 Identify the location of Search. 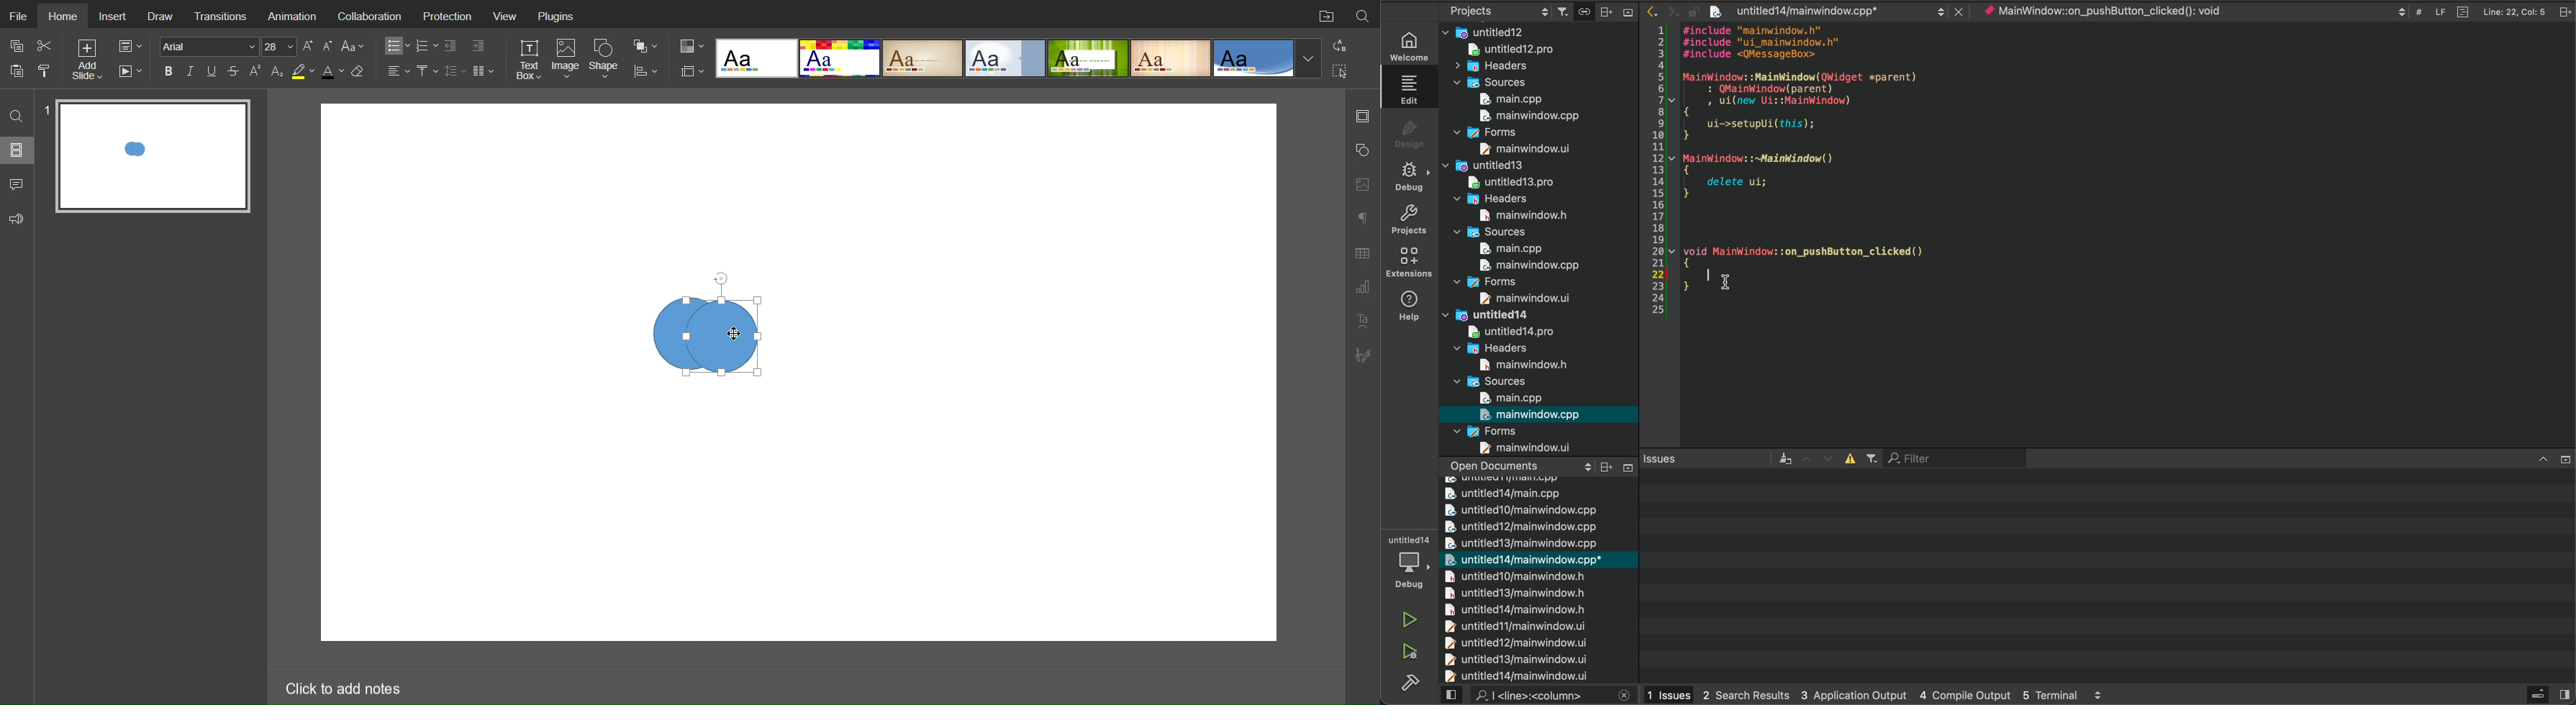
(1363, 14).